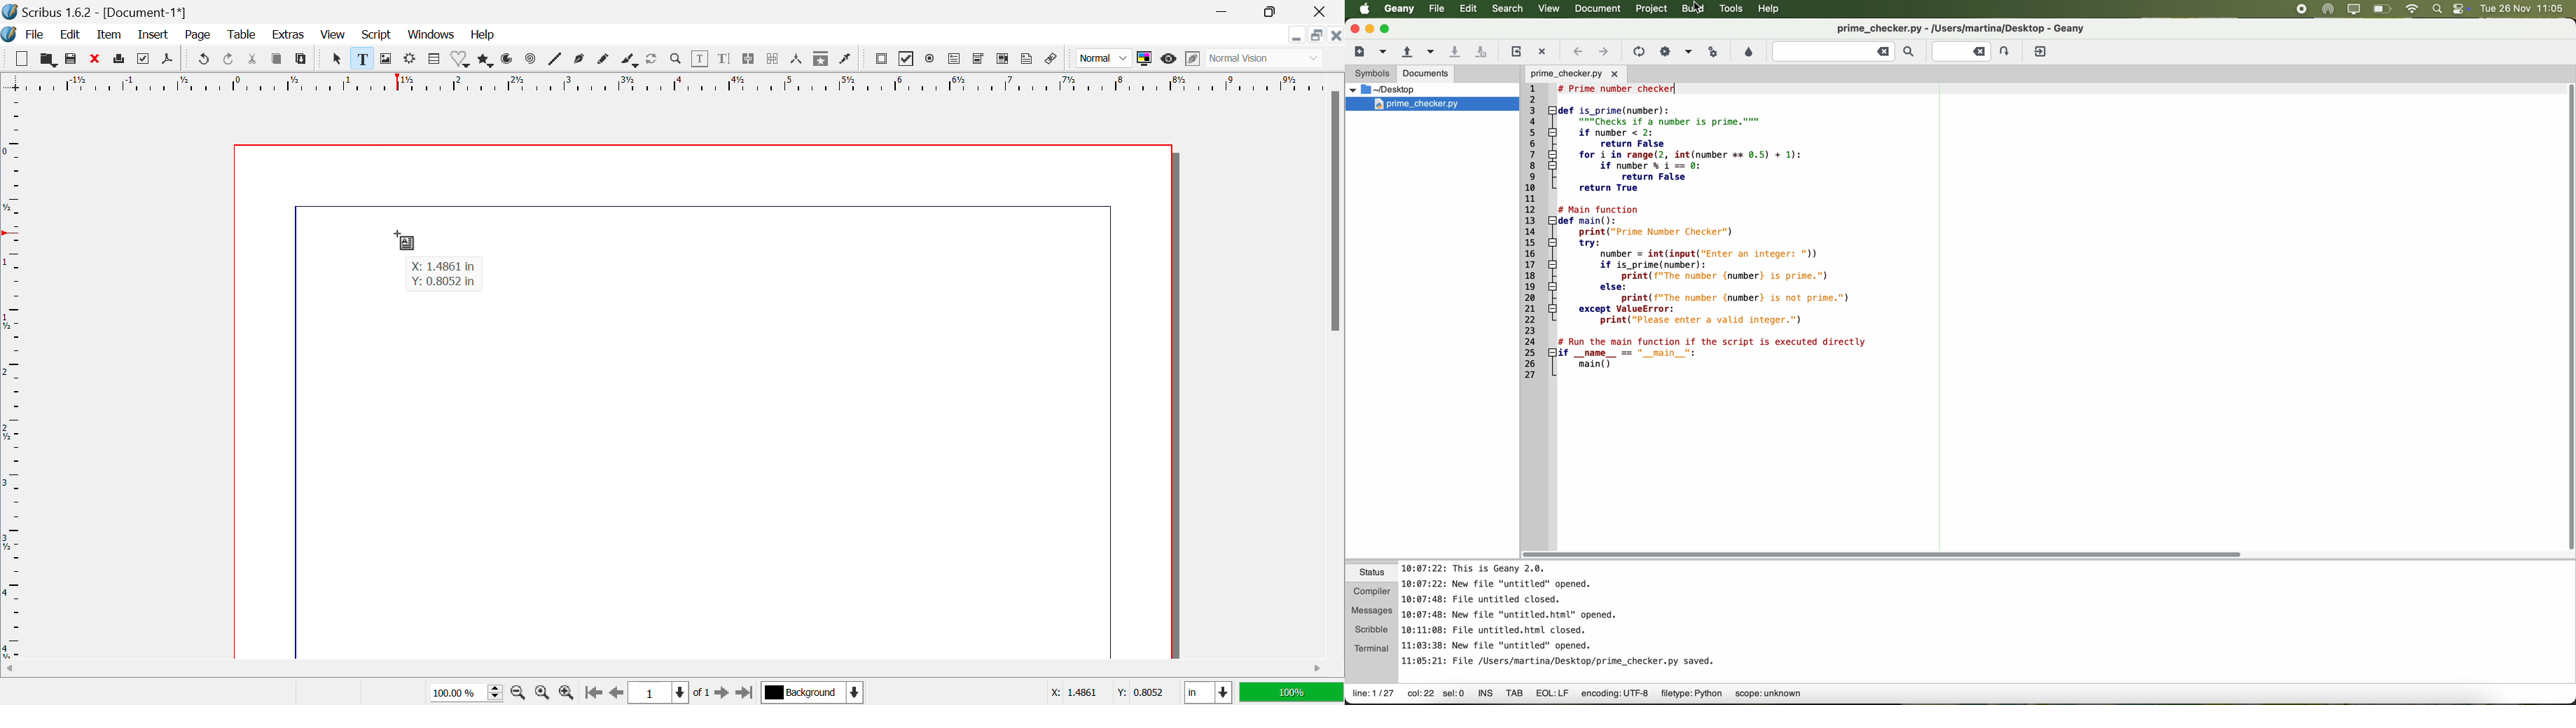 Image resolution: width=2576 pixels, height=728 pixels. I want to click on Spiral, so click(529, 62).